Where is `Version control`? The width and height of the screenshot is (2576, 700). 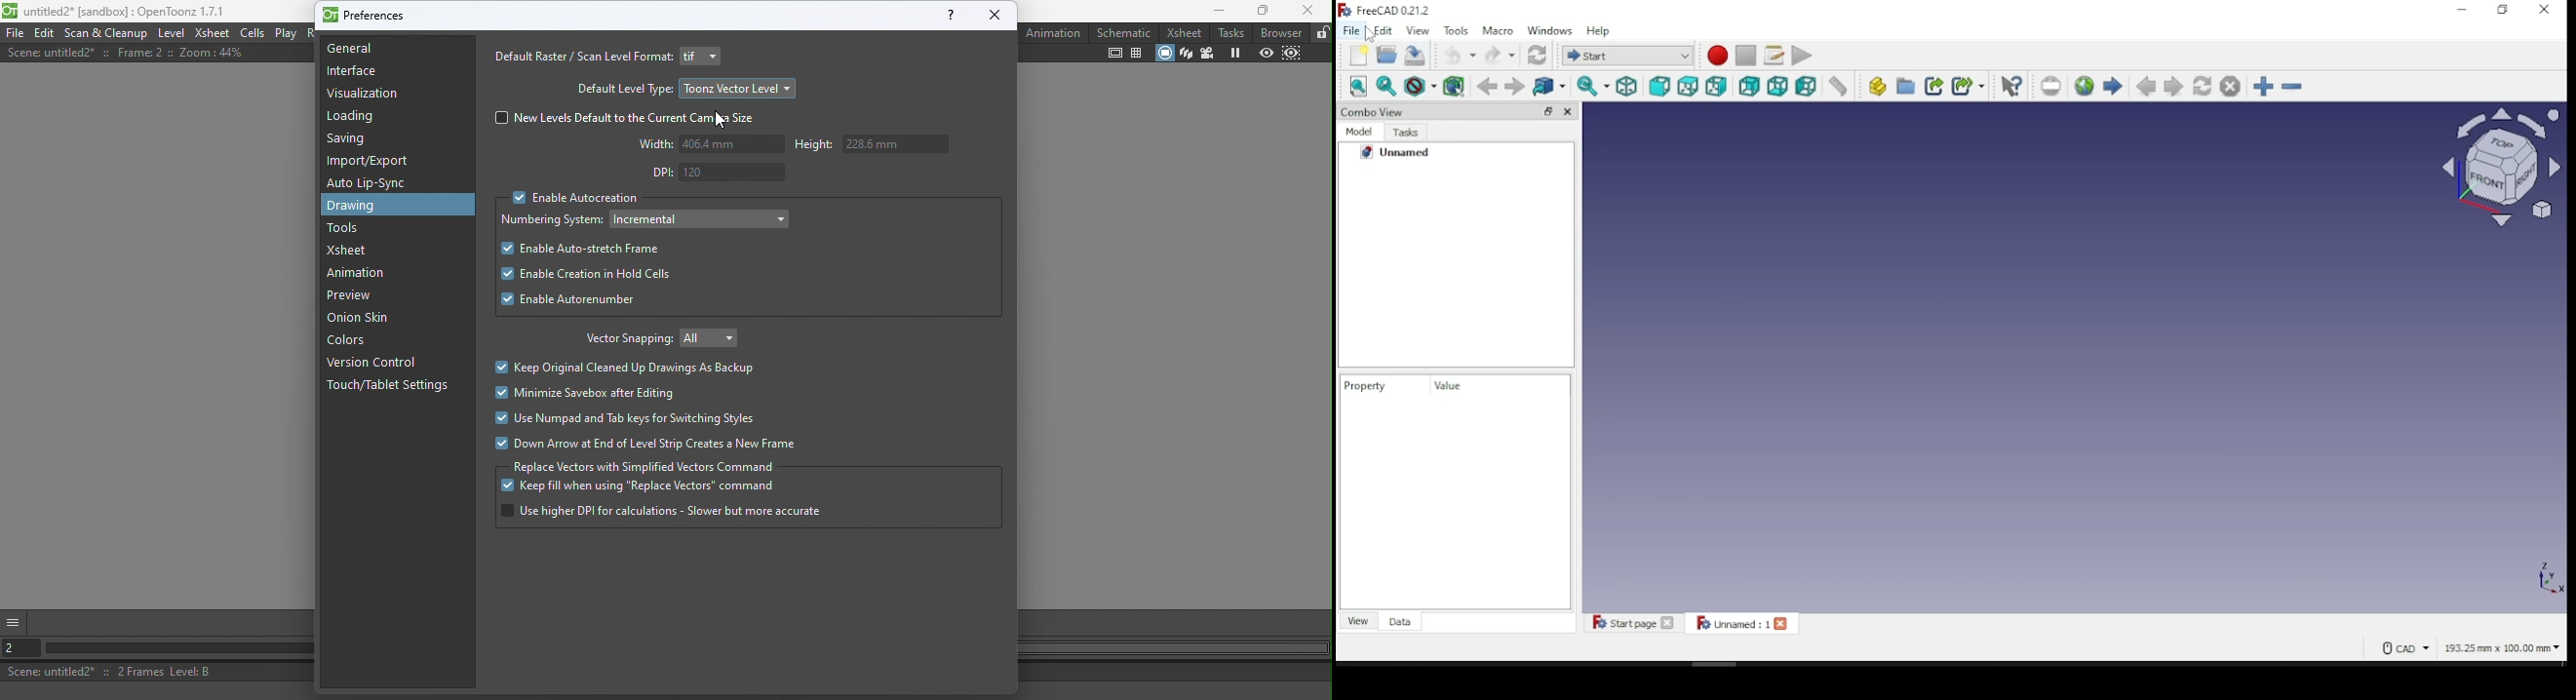 Version control is located at coordinates (375, 364).